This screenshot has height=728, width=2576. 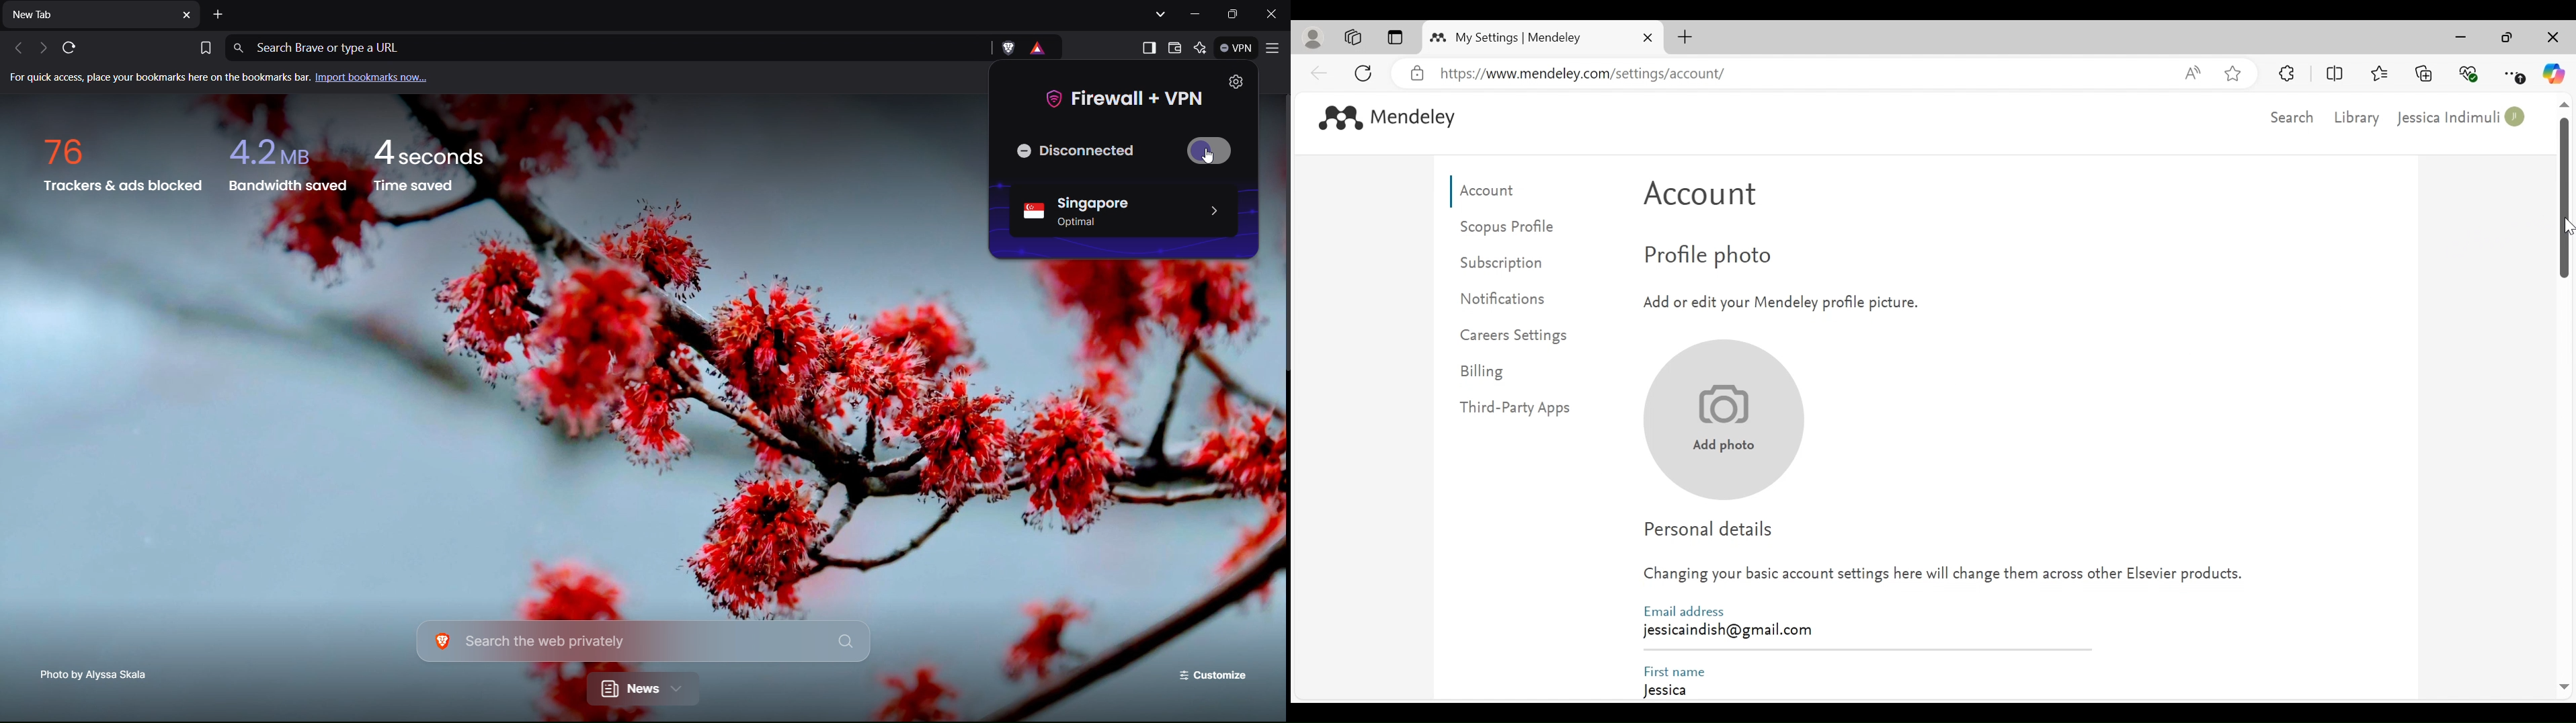 I want to click on Bookmark, so click(x=205, y=46).